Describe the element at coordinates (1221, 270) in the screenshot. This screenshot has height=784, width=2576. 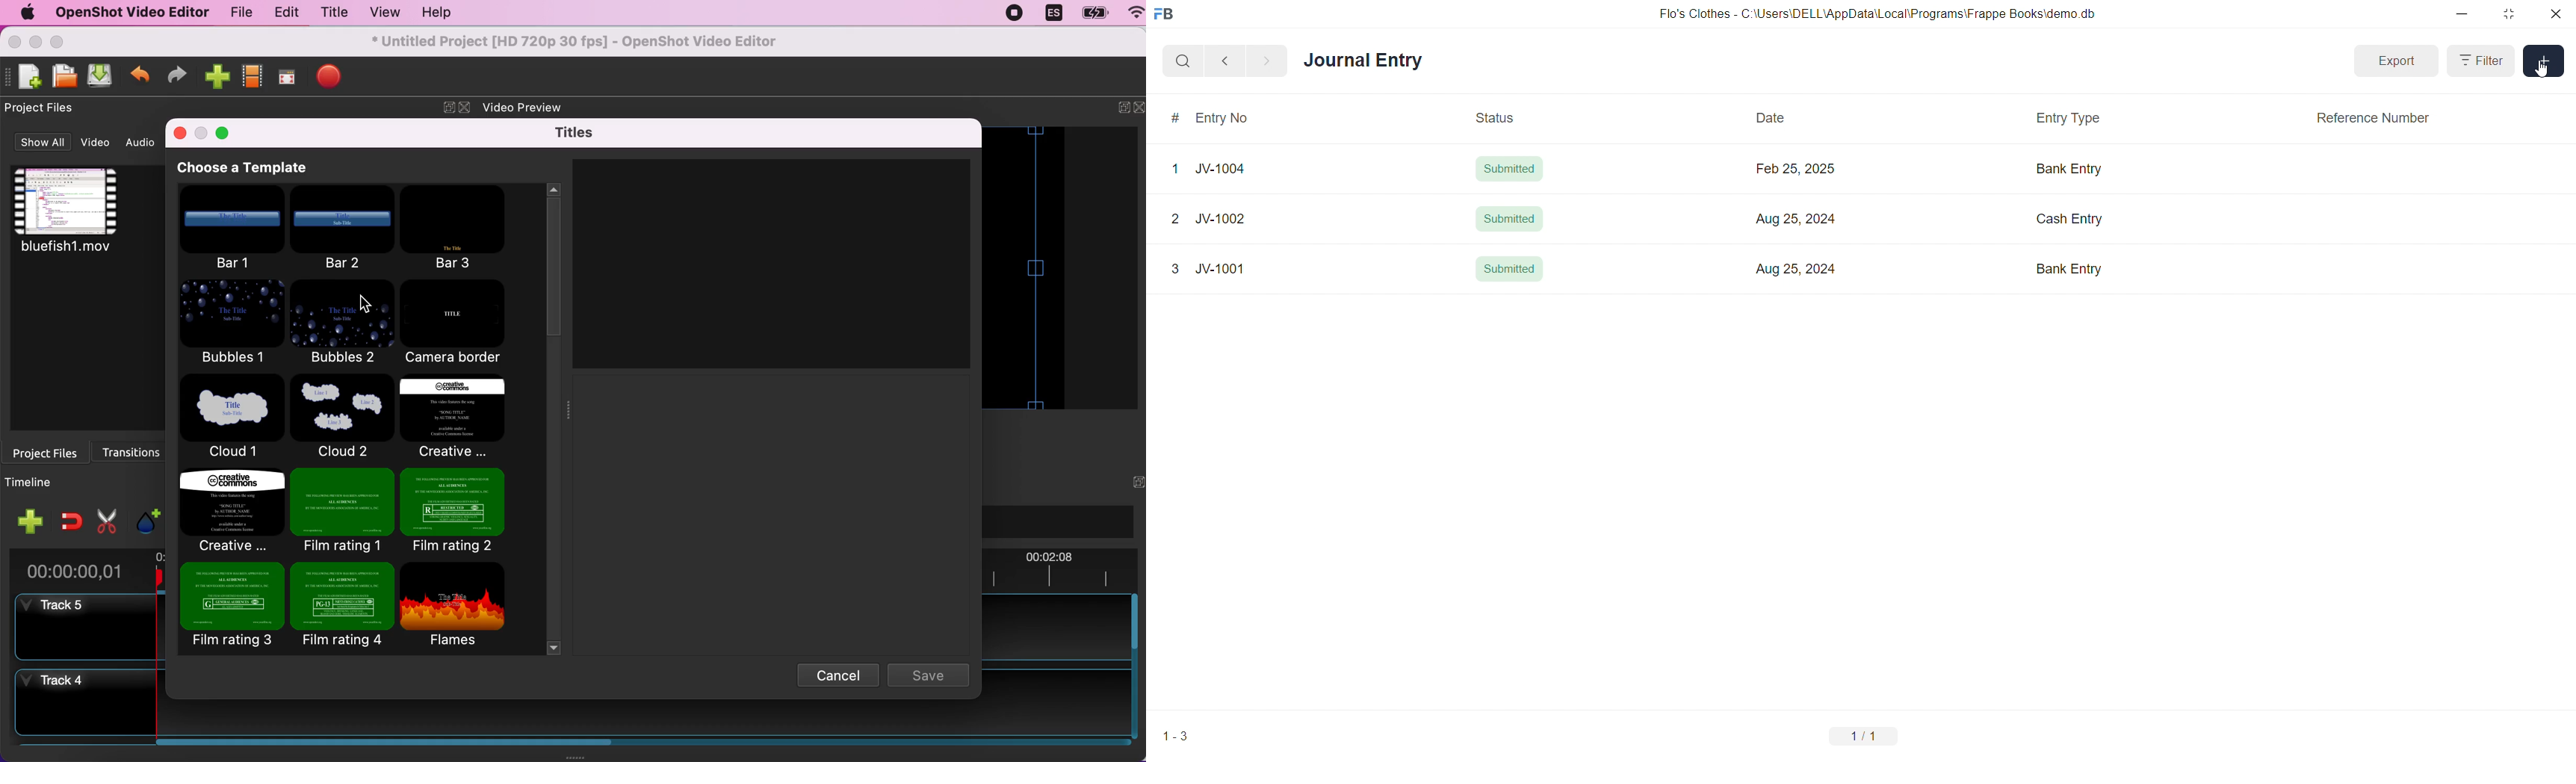
I see `JV-1001` at that location.